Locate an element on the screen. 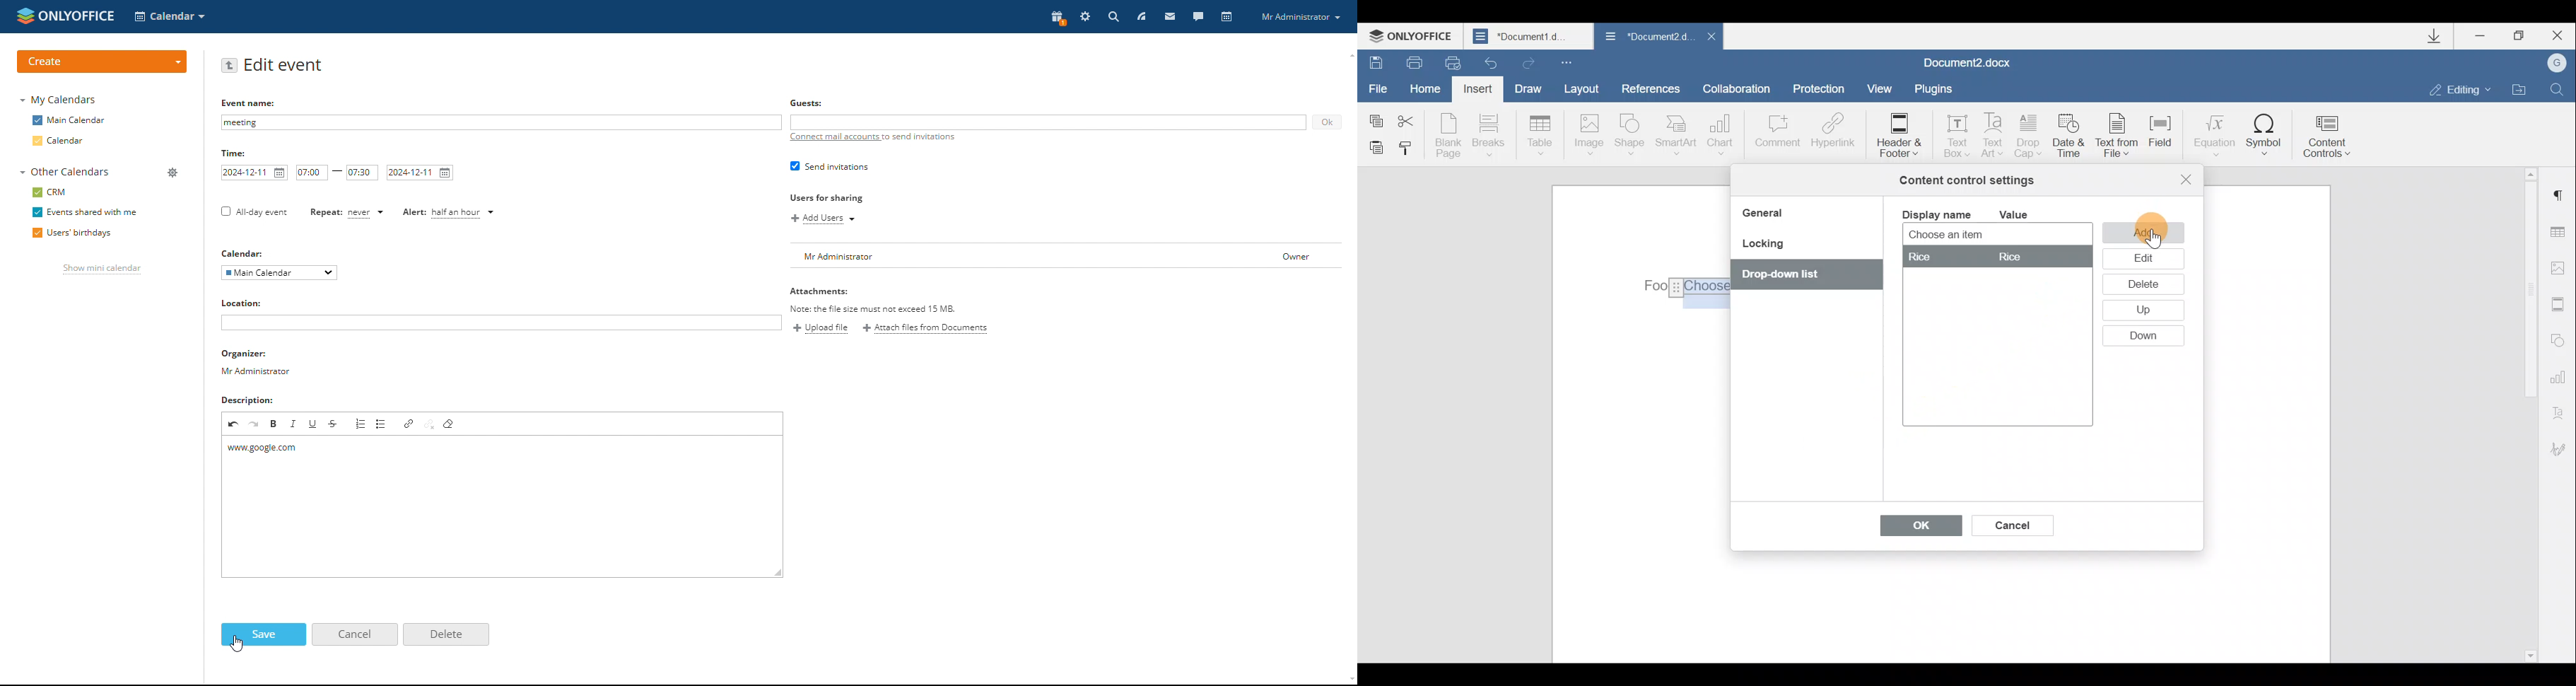 The image size is (2576, 700). Save is located at coordinates (1372, 61).